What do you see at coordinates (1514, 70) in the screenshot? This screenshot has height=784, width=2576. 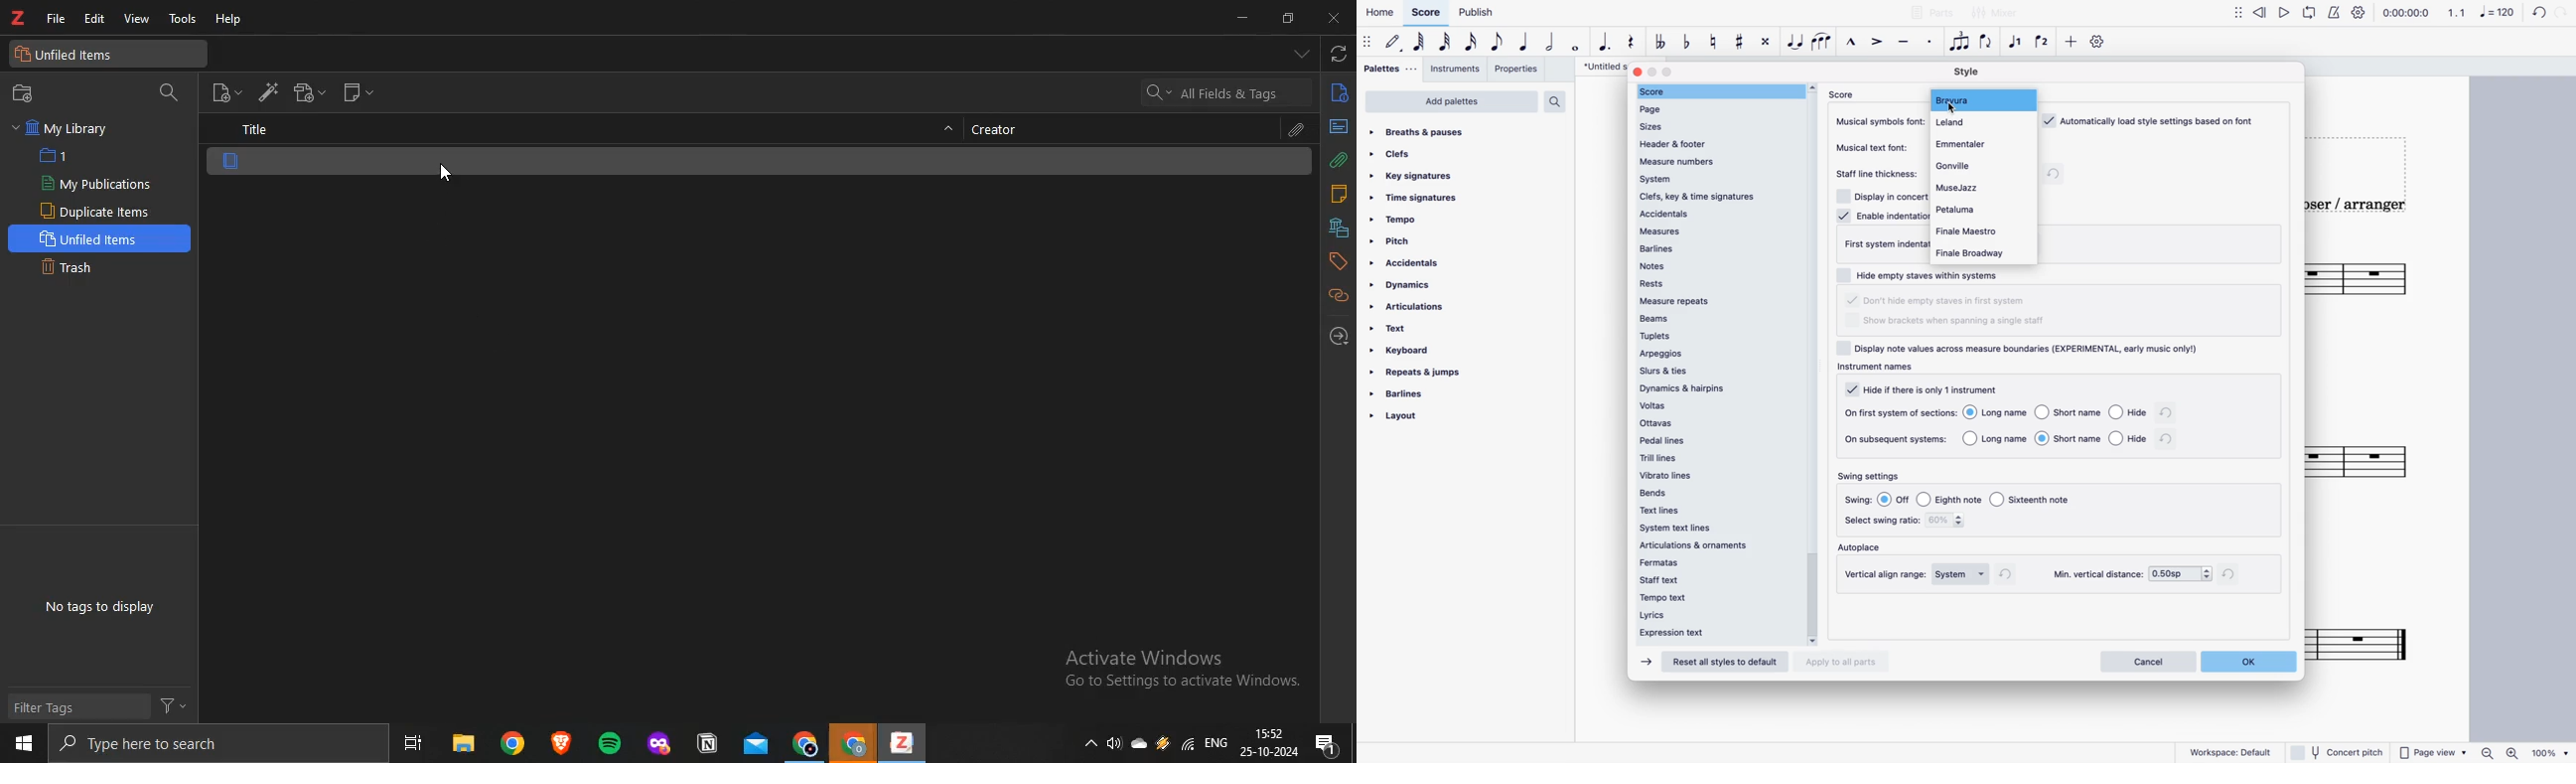 I see `properties` at bounding box center [1514, 70].